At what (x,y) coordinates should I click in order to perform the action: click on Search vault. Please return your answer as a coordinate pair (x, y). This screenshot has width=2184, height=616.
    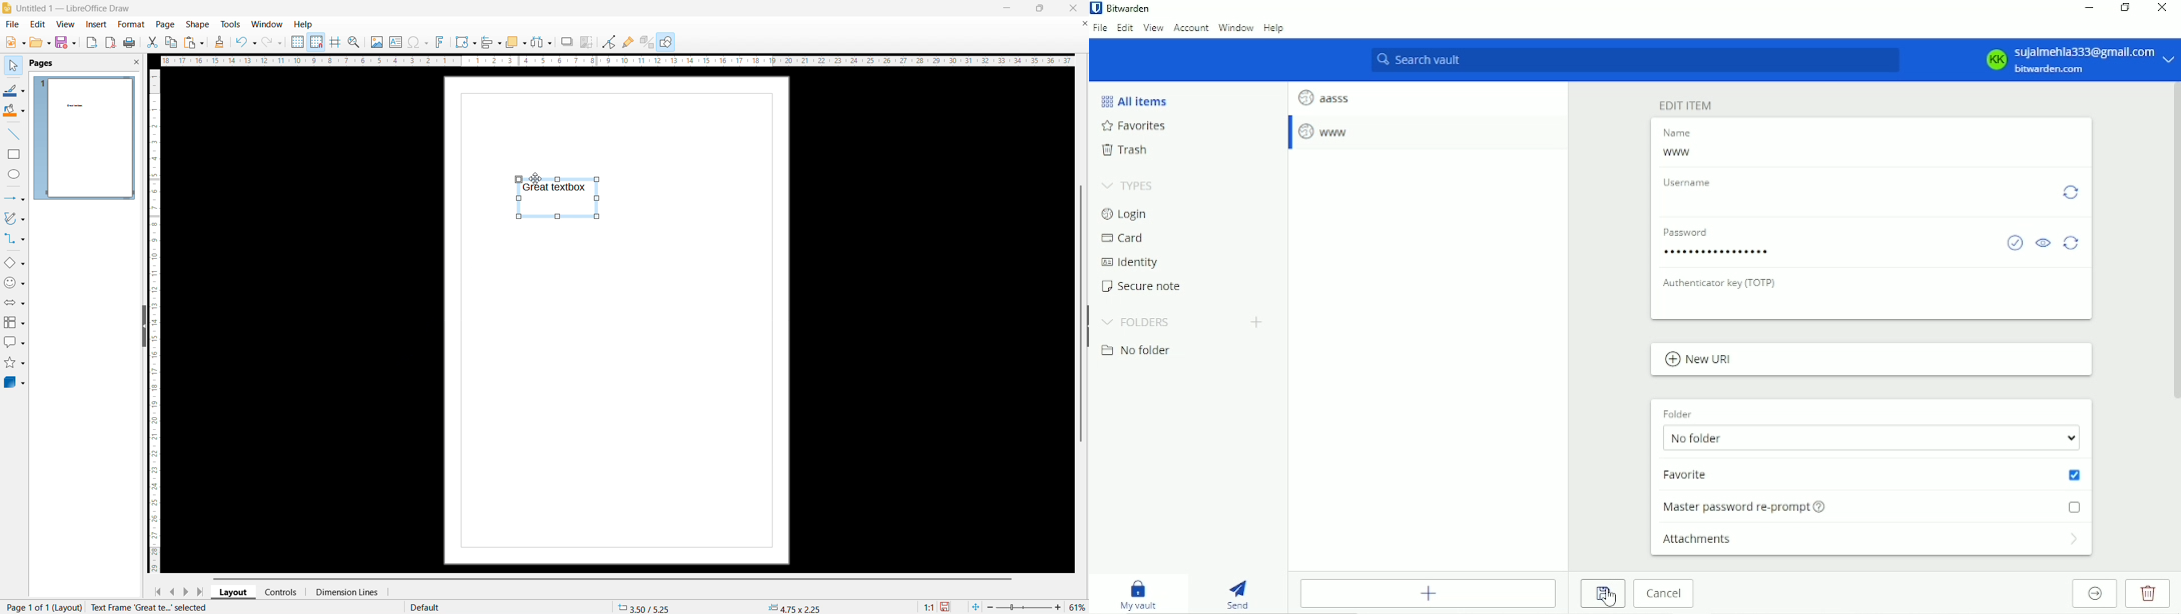
    Looking at the image, I should click on (1636, 61).